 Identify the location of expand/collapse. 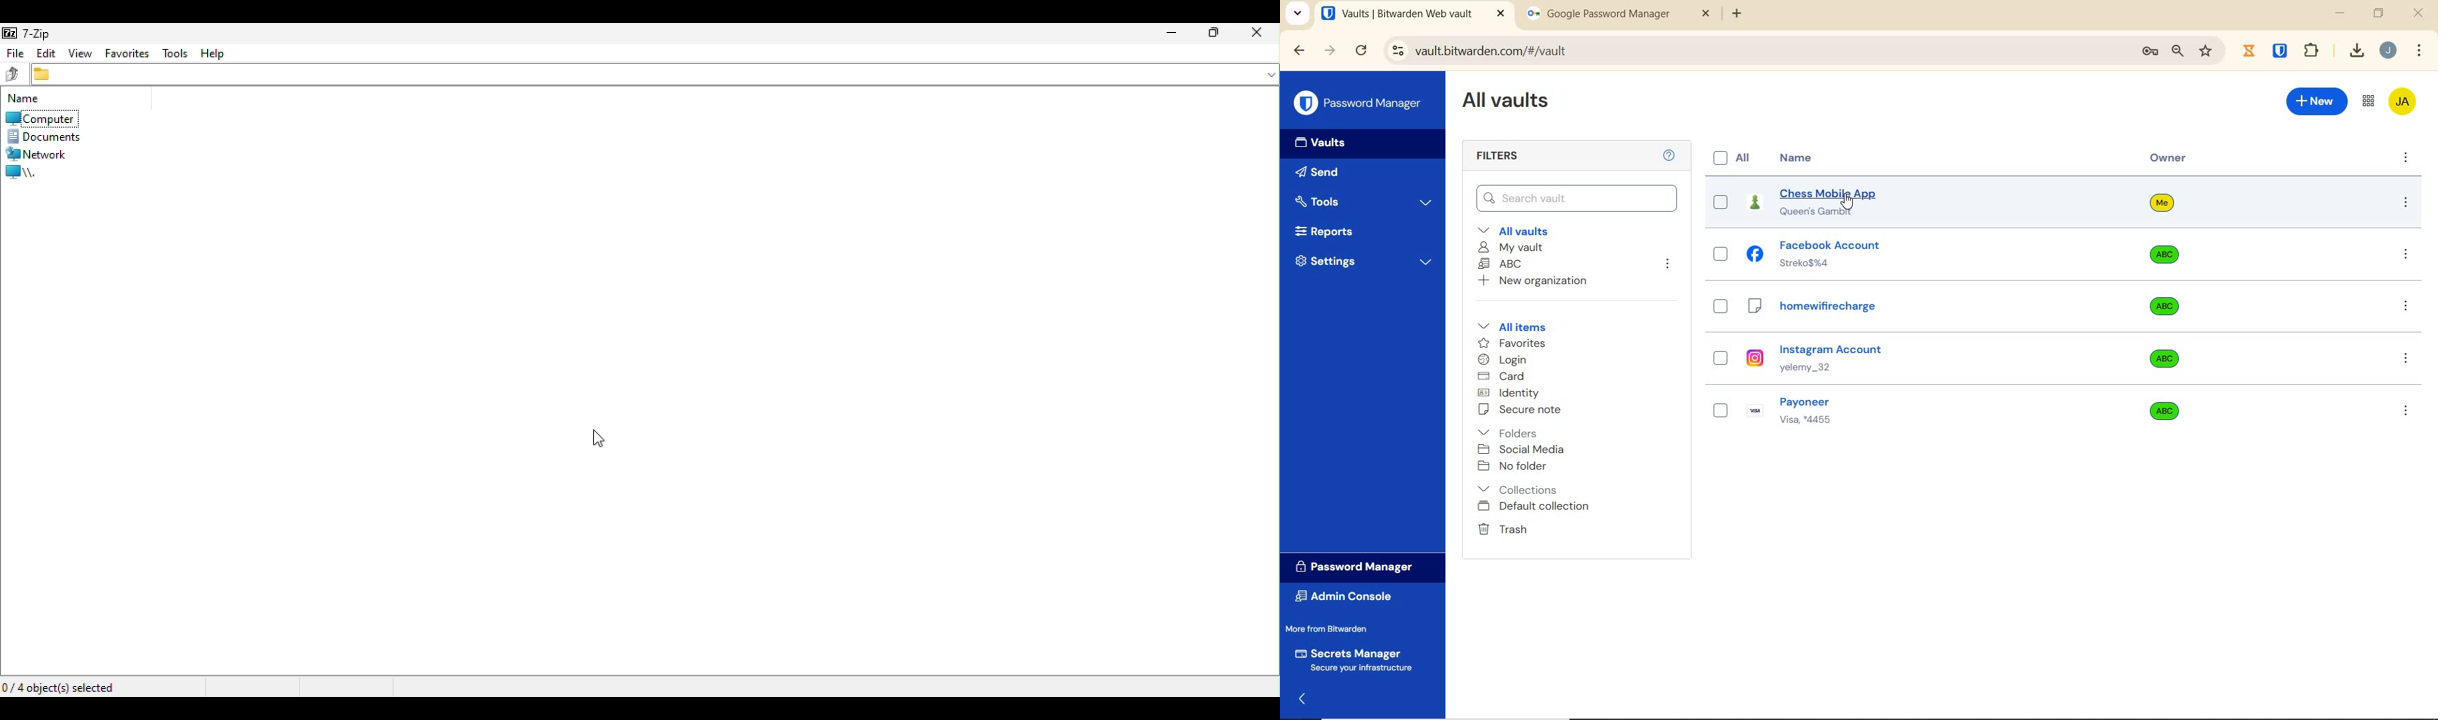
(1306, 700).